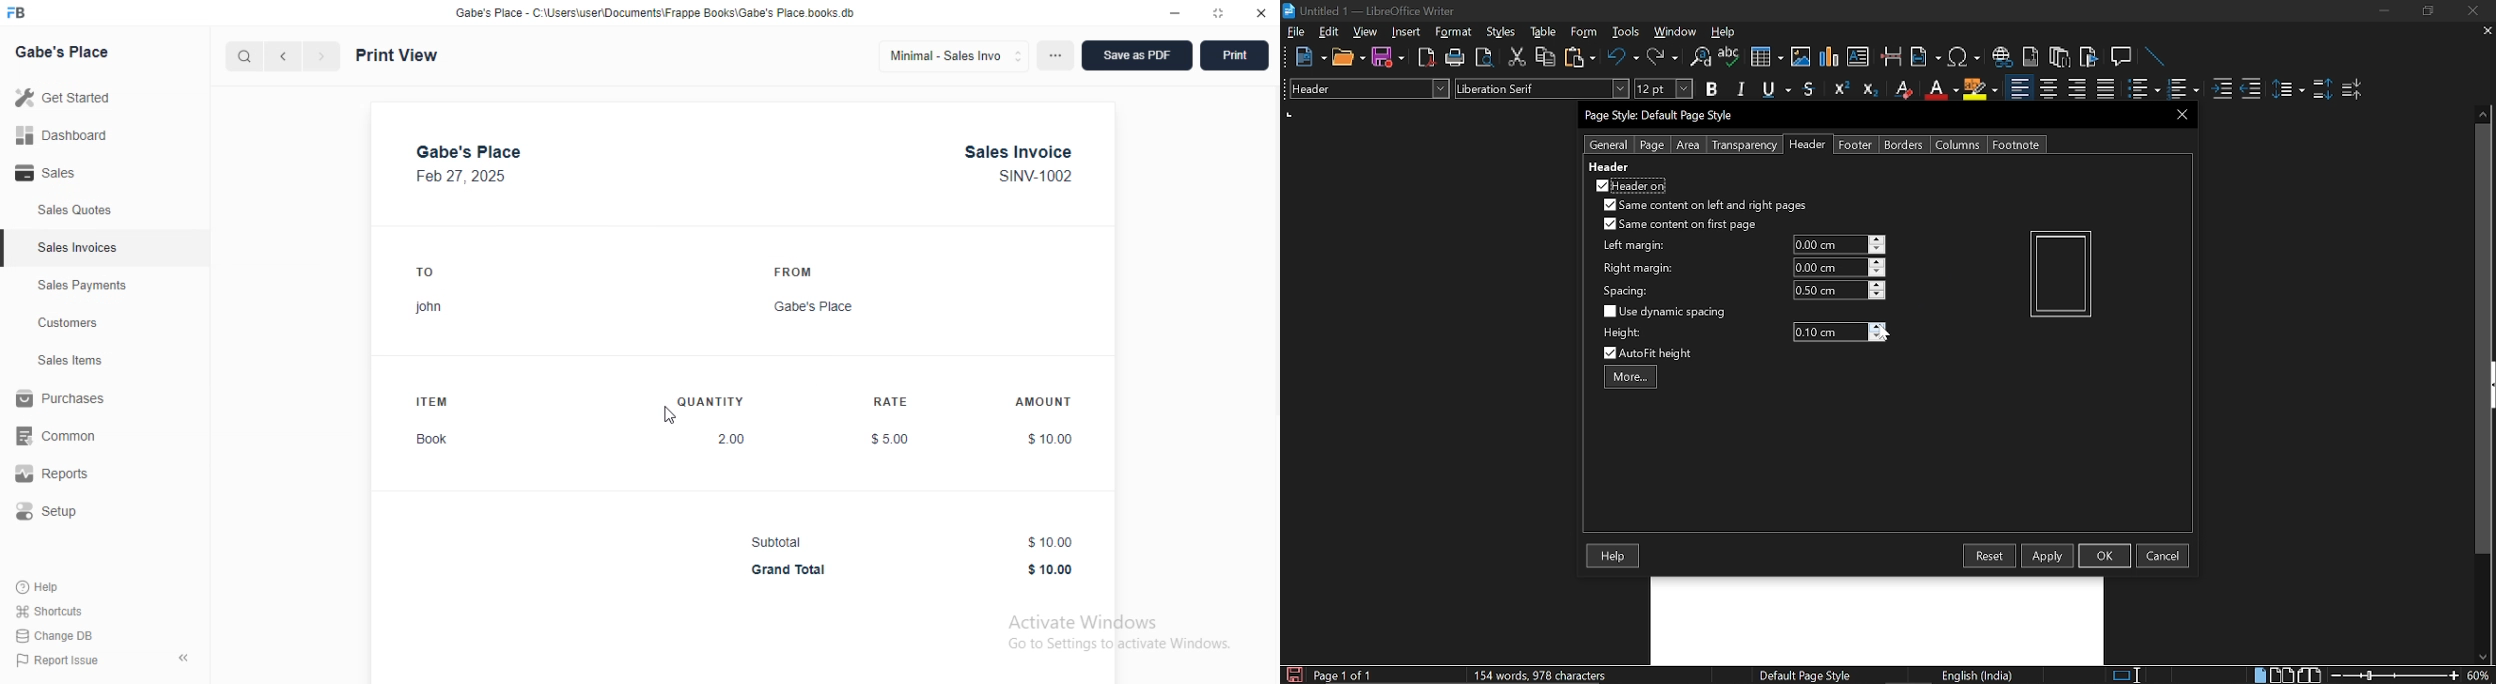 The width and height of the screenshot is (2520, 700). I want to click on Open, so click(1348, 58).